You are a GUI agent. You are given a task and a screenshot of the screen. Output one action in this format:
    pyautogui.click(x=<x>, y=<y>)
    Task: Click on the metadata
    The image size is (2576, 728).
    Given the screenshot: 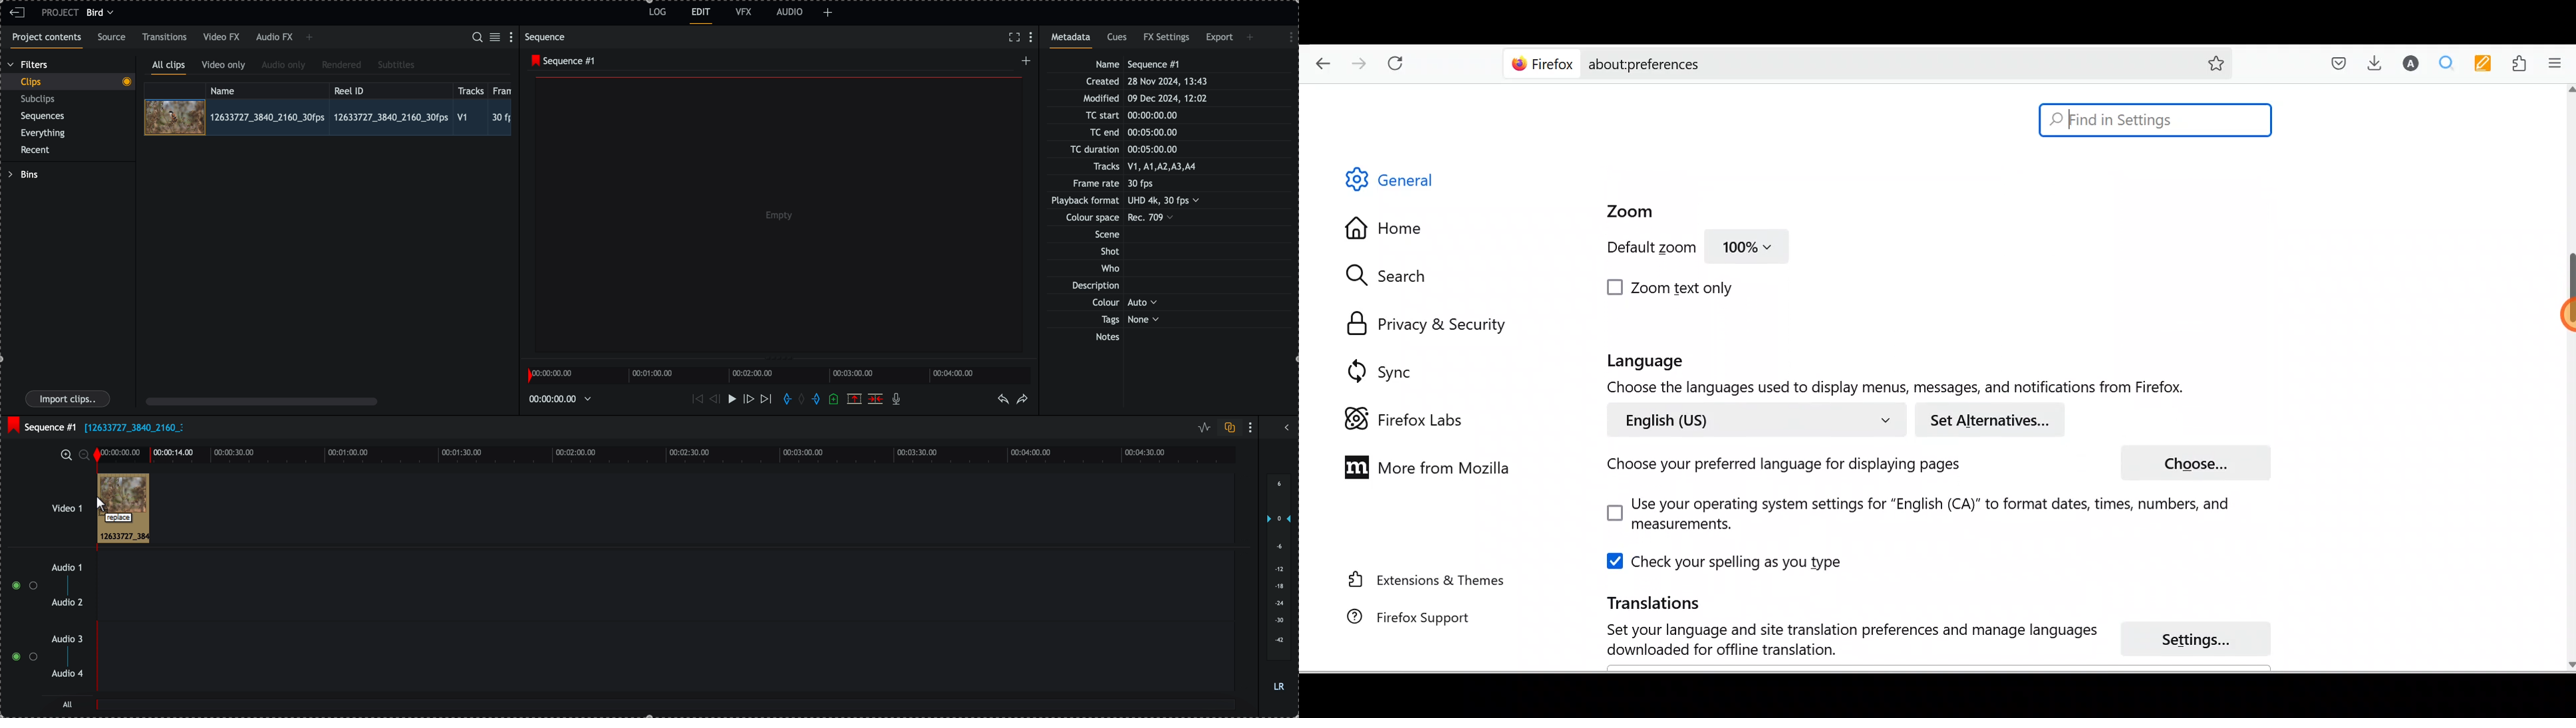 What is the action you would take?
    pyautogui.click(x=1135, y=202)
    